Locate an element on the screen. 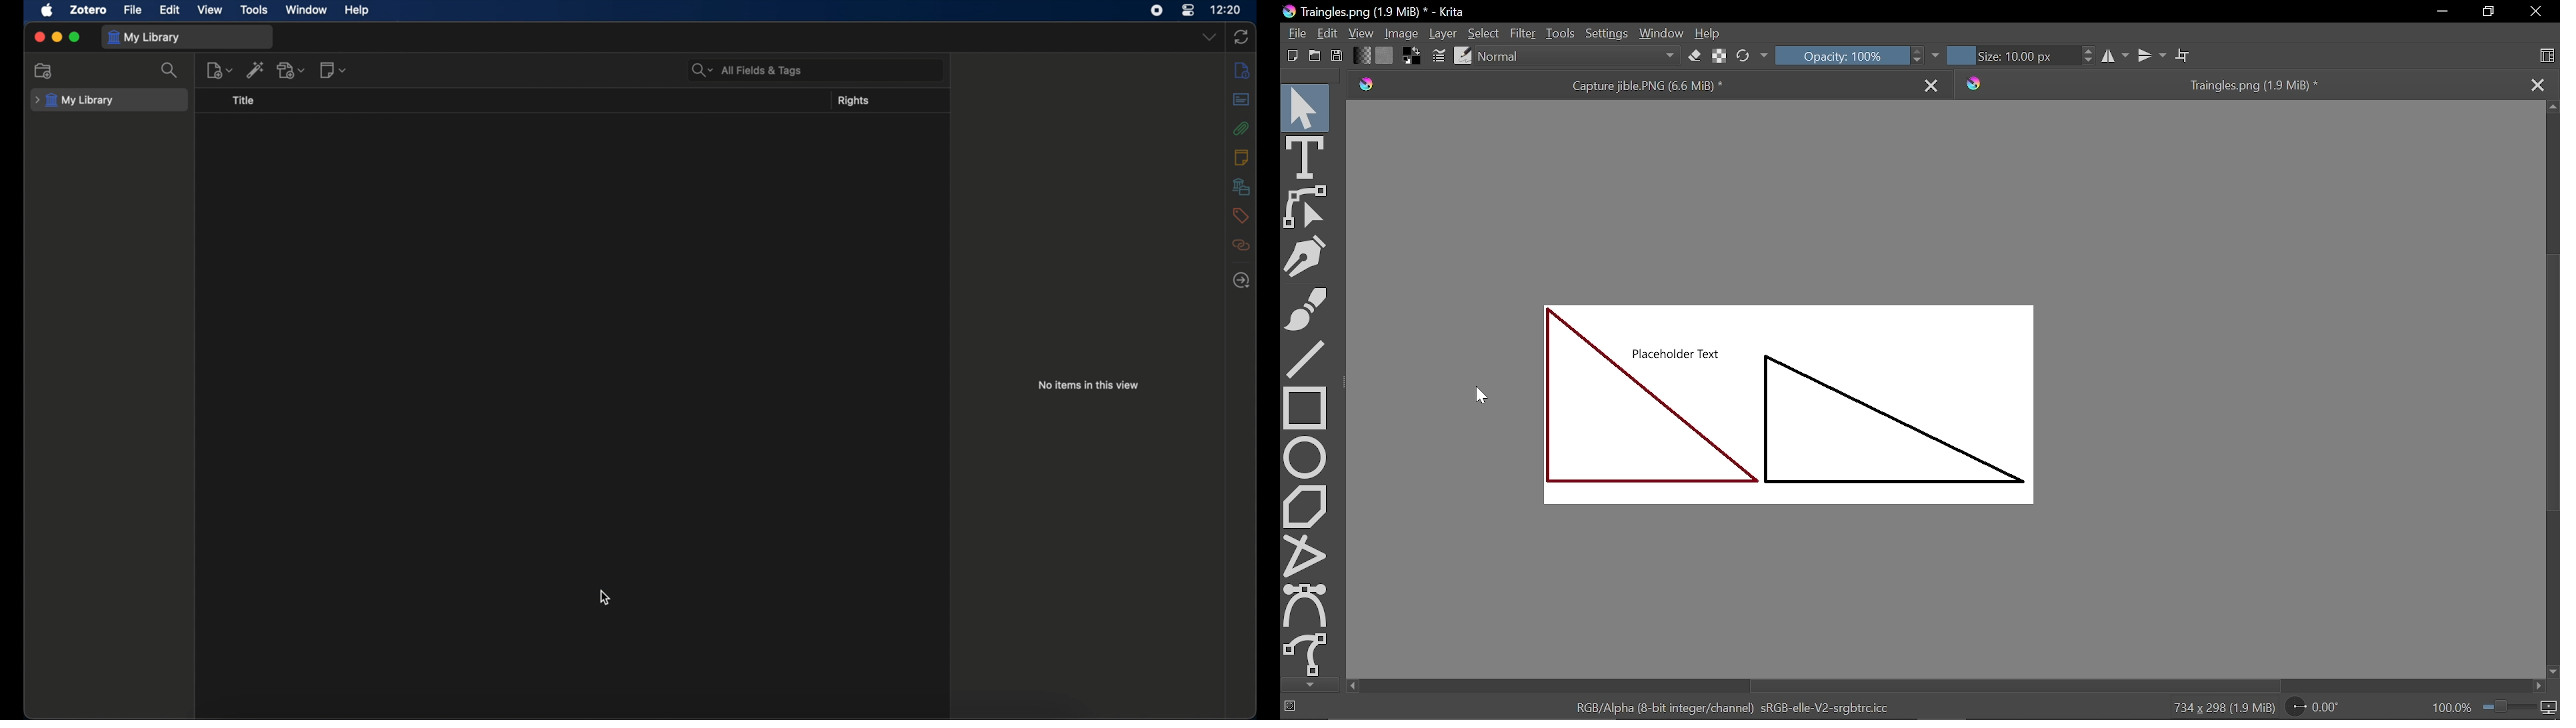 The image size is (2576, 728). Opacity is located at coordinates (1841, 55).